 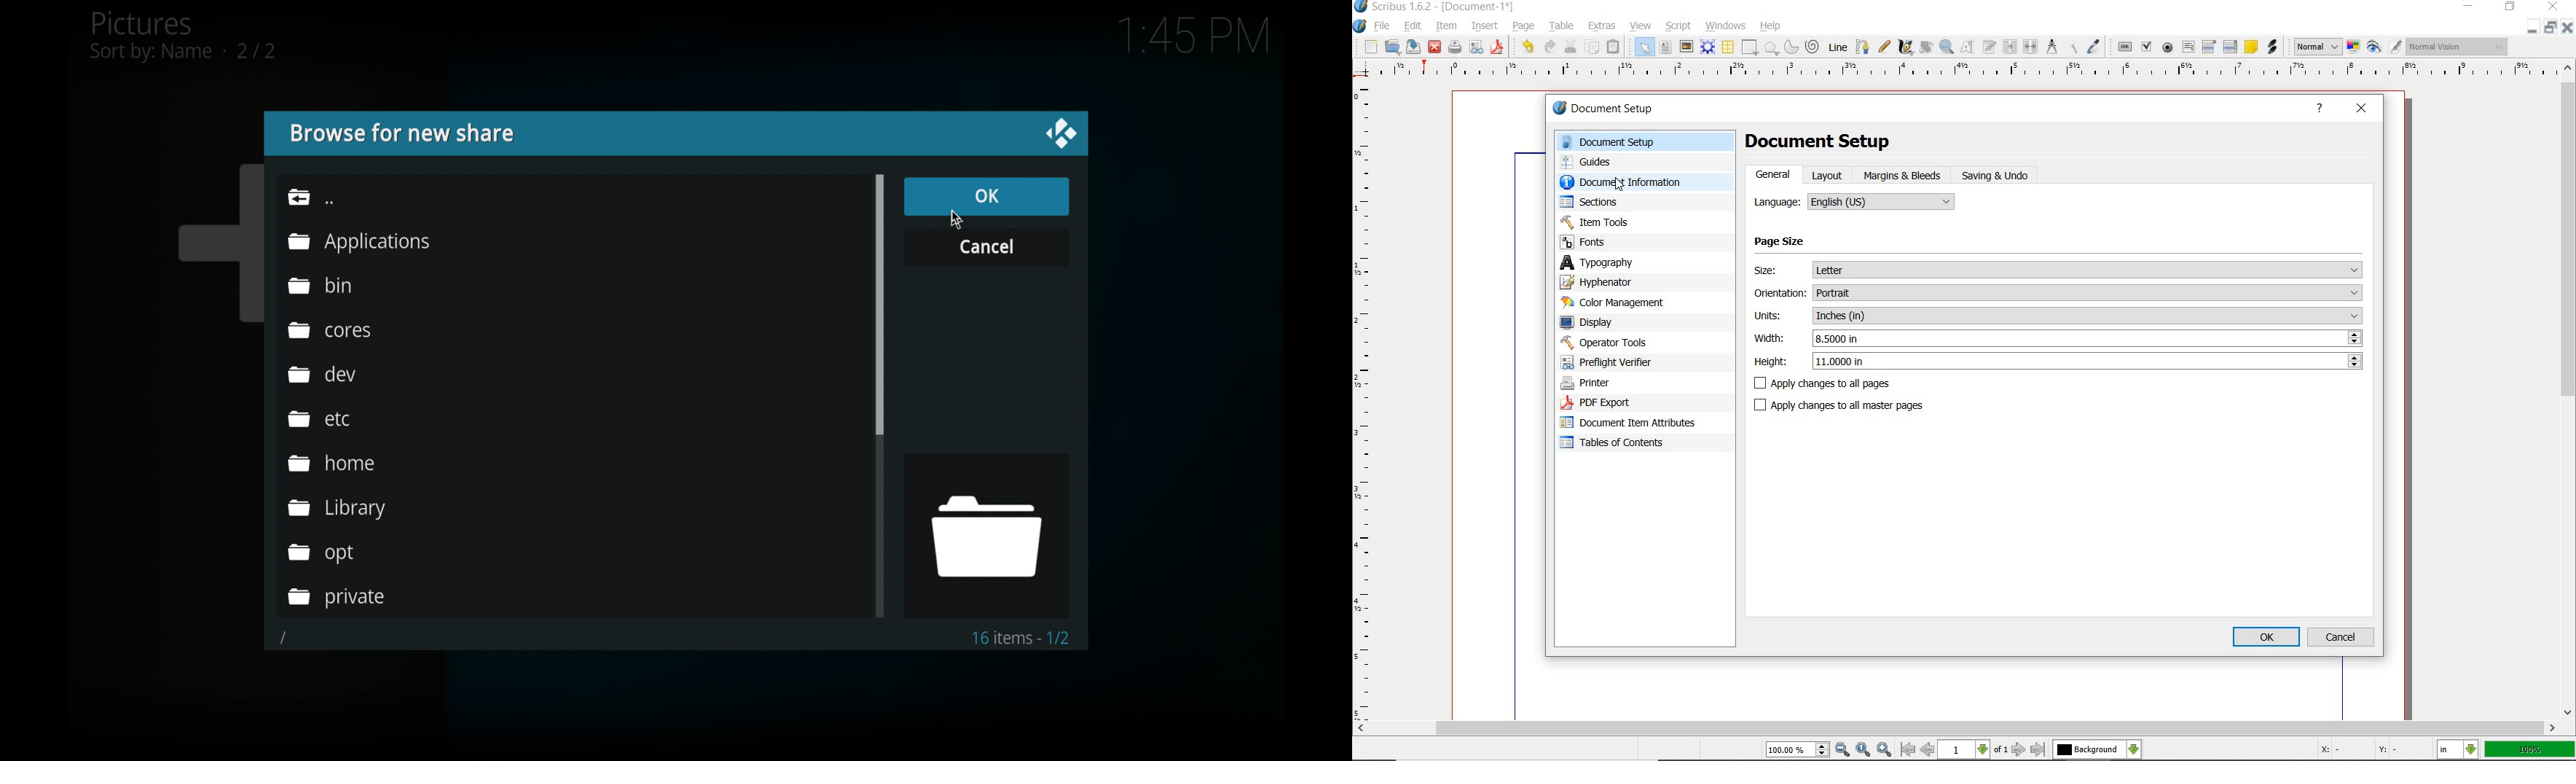 I want to click on help, so click(x=1772, y=25).